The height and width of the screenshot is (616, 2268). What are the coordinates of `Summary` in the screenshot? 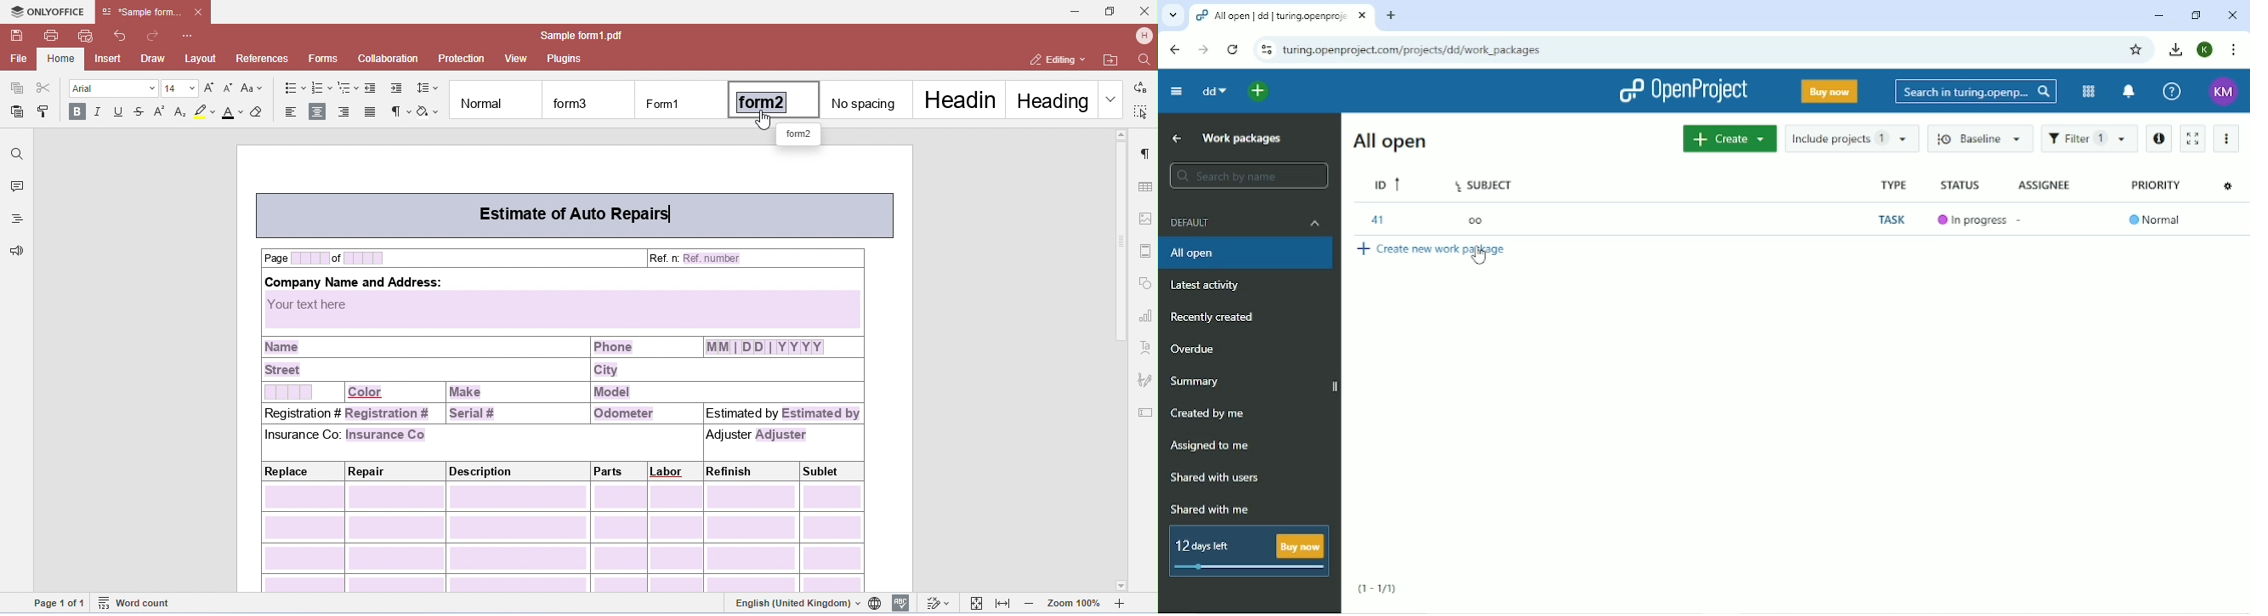 It's located at (1195, 381).